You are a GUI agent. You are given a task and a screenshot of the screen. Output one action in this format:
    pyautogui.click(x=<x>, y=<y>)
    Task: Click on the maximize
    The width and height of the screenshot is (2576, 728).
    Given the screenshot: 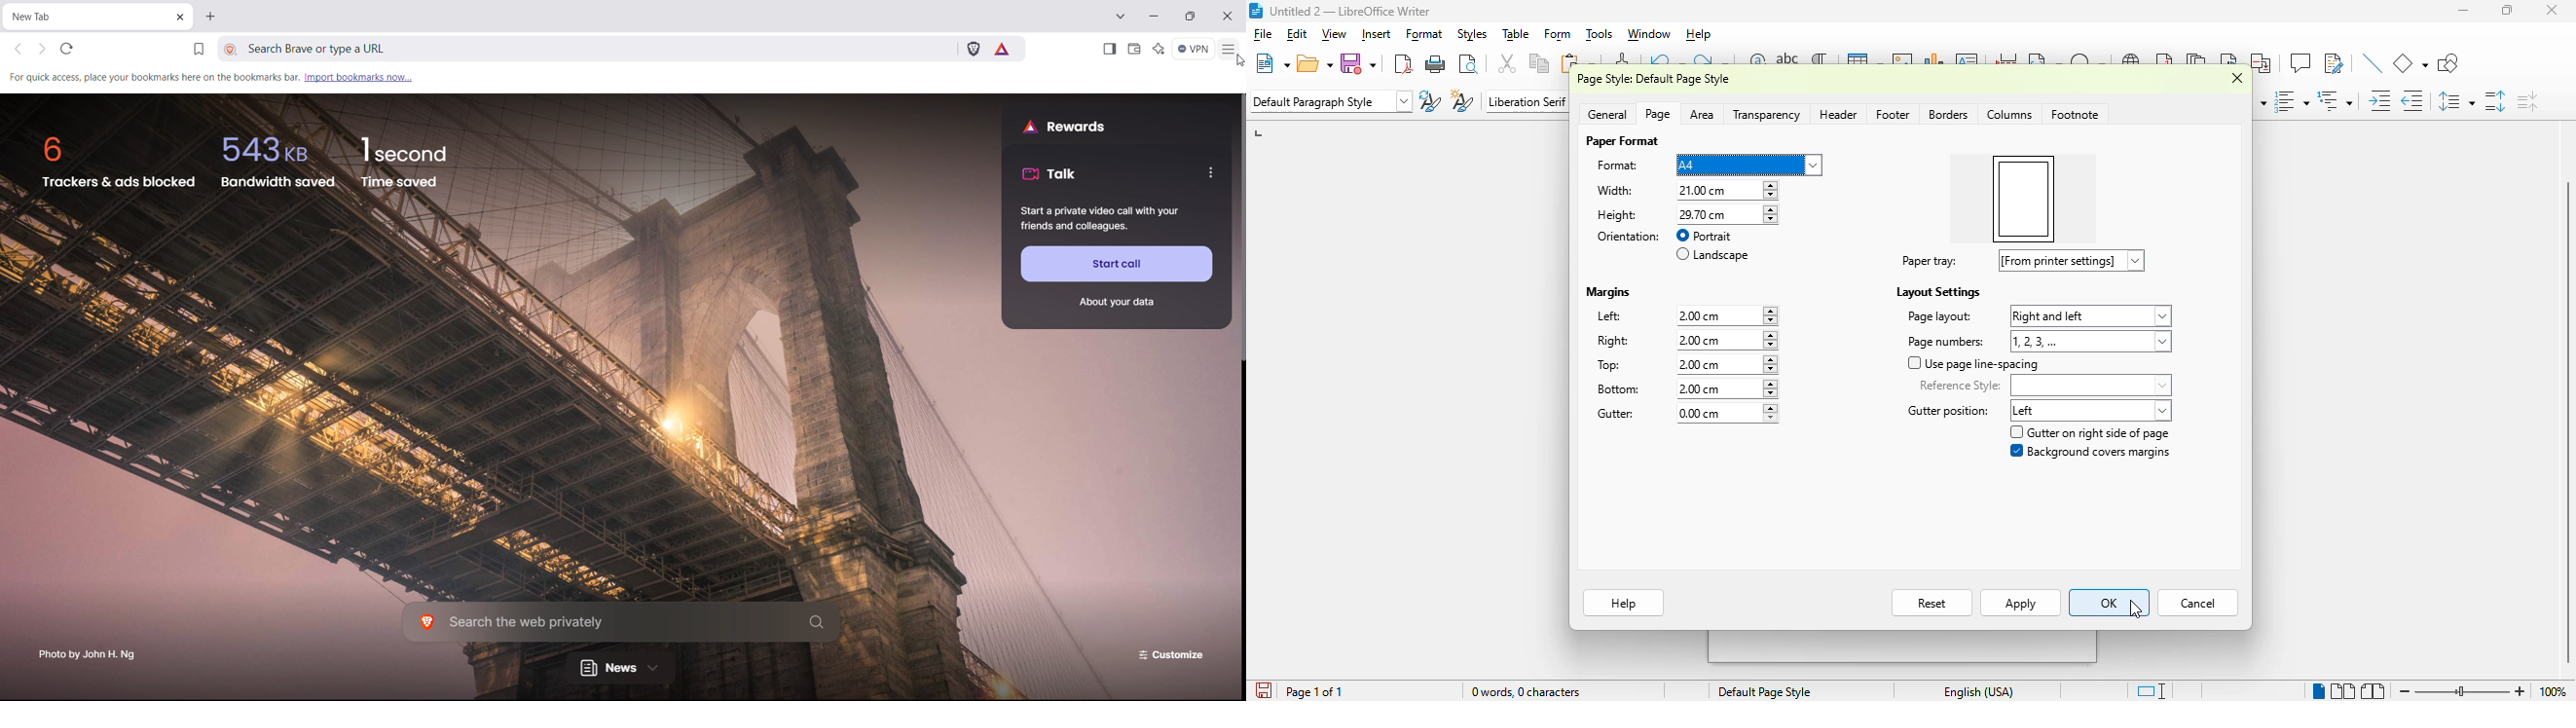 What is the action you would take?
    pyautogui.click(x=1190, y=17)
    